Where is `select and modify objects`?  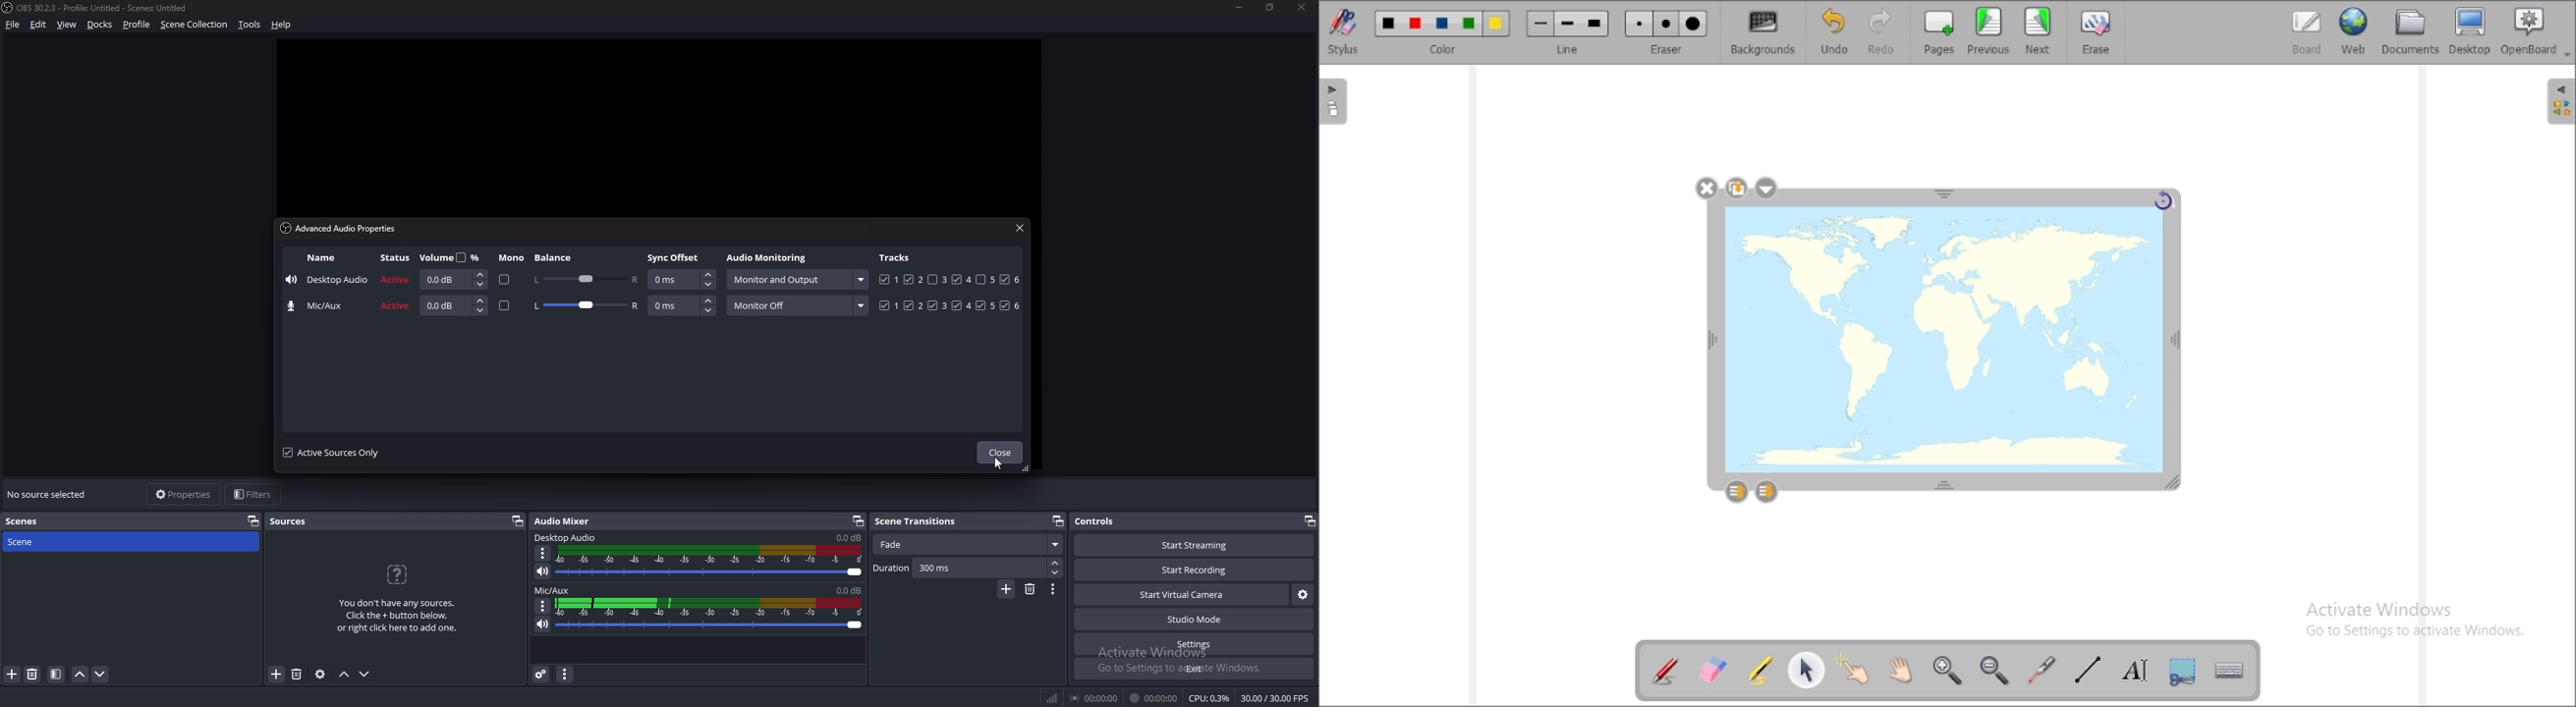 select and modify objects is located at coordinates (1807, 670).